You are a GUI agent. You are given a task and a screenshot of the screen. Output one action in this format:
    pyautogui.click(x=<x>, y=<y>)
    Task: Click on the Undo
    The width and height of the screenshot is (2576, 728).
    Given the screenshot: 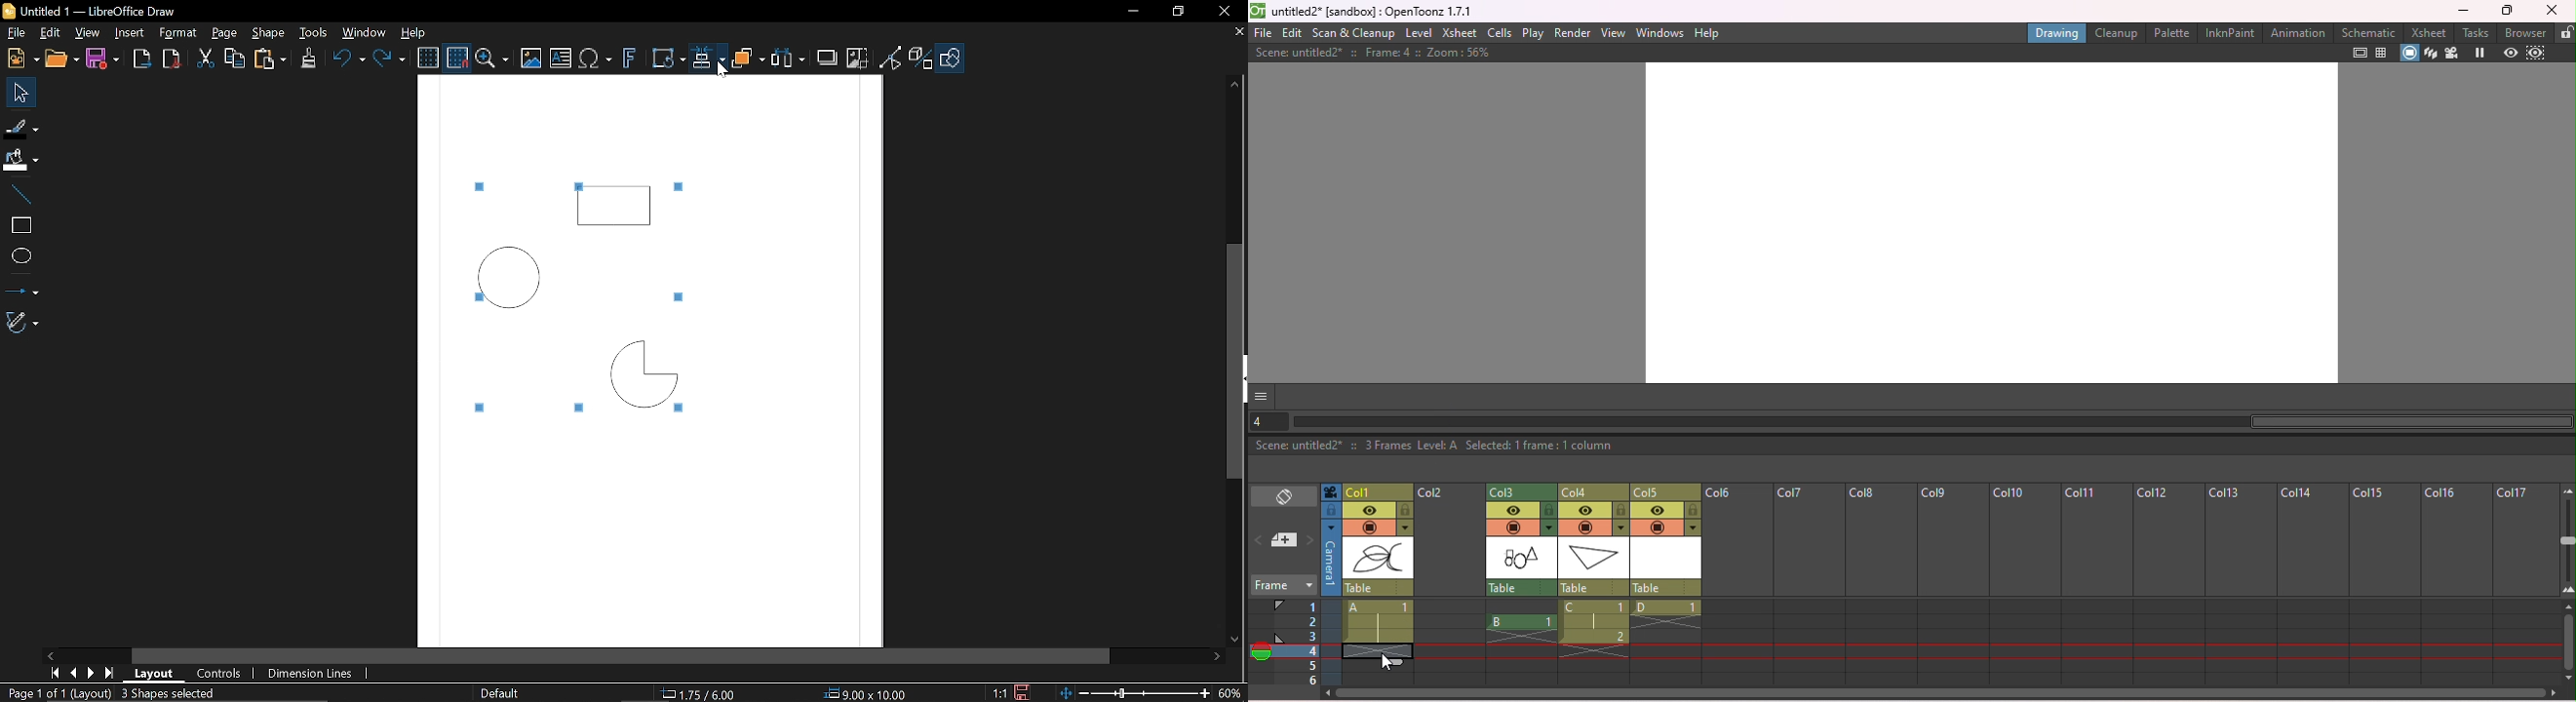 What is the action you would take?
    pyautogui.click(x=347, y=60)
    